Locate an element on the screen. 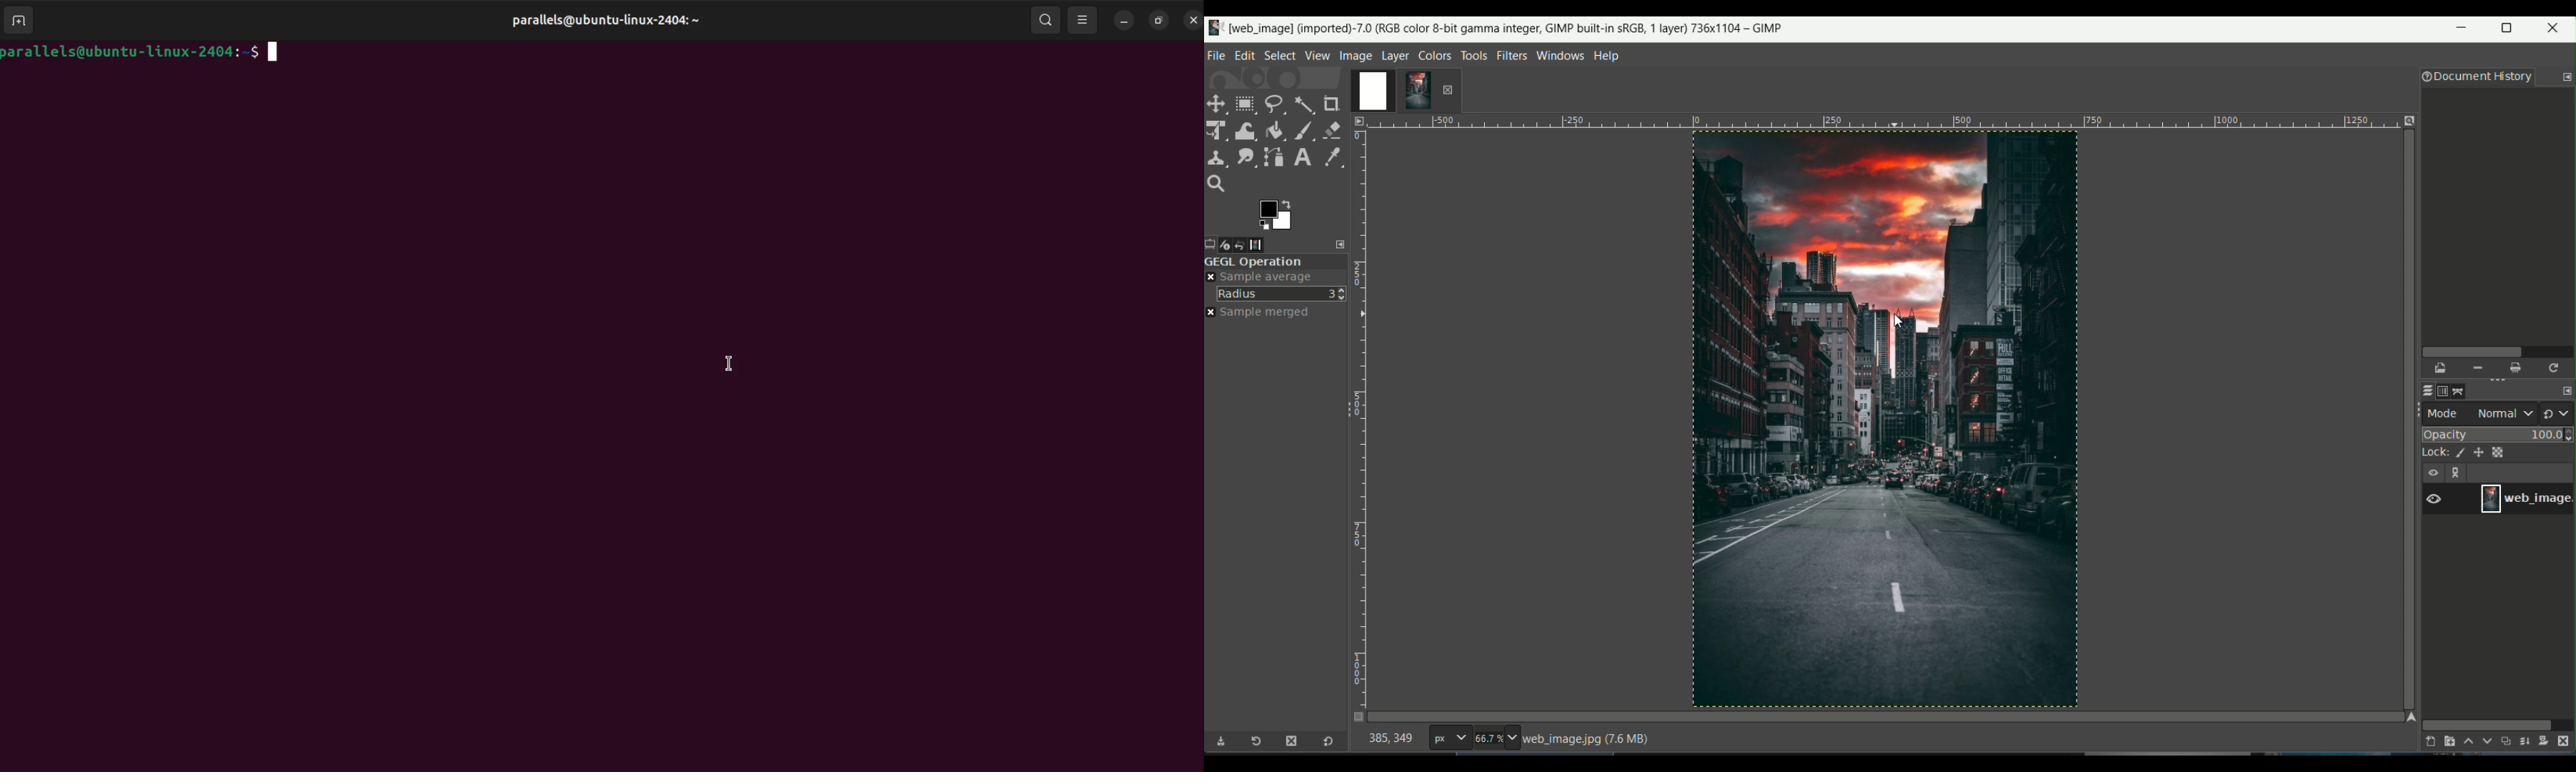  open the selected entry is located at coordinates (2442, 369).